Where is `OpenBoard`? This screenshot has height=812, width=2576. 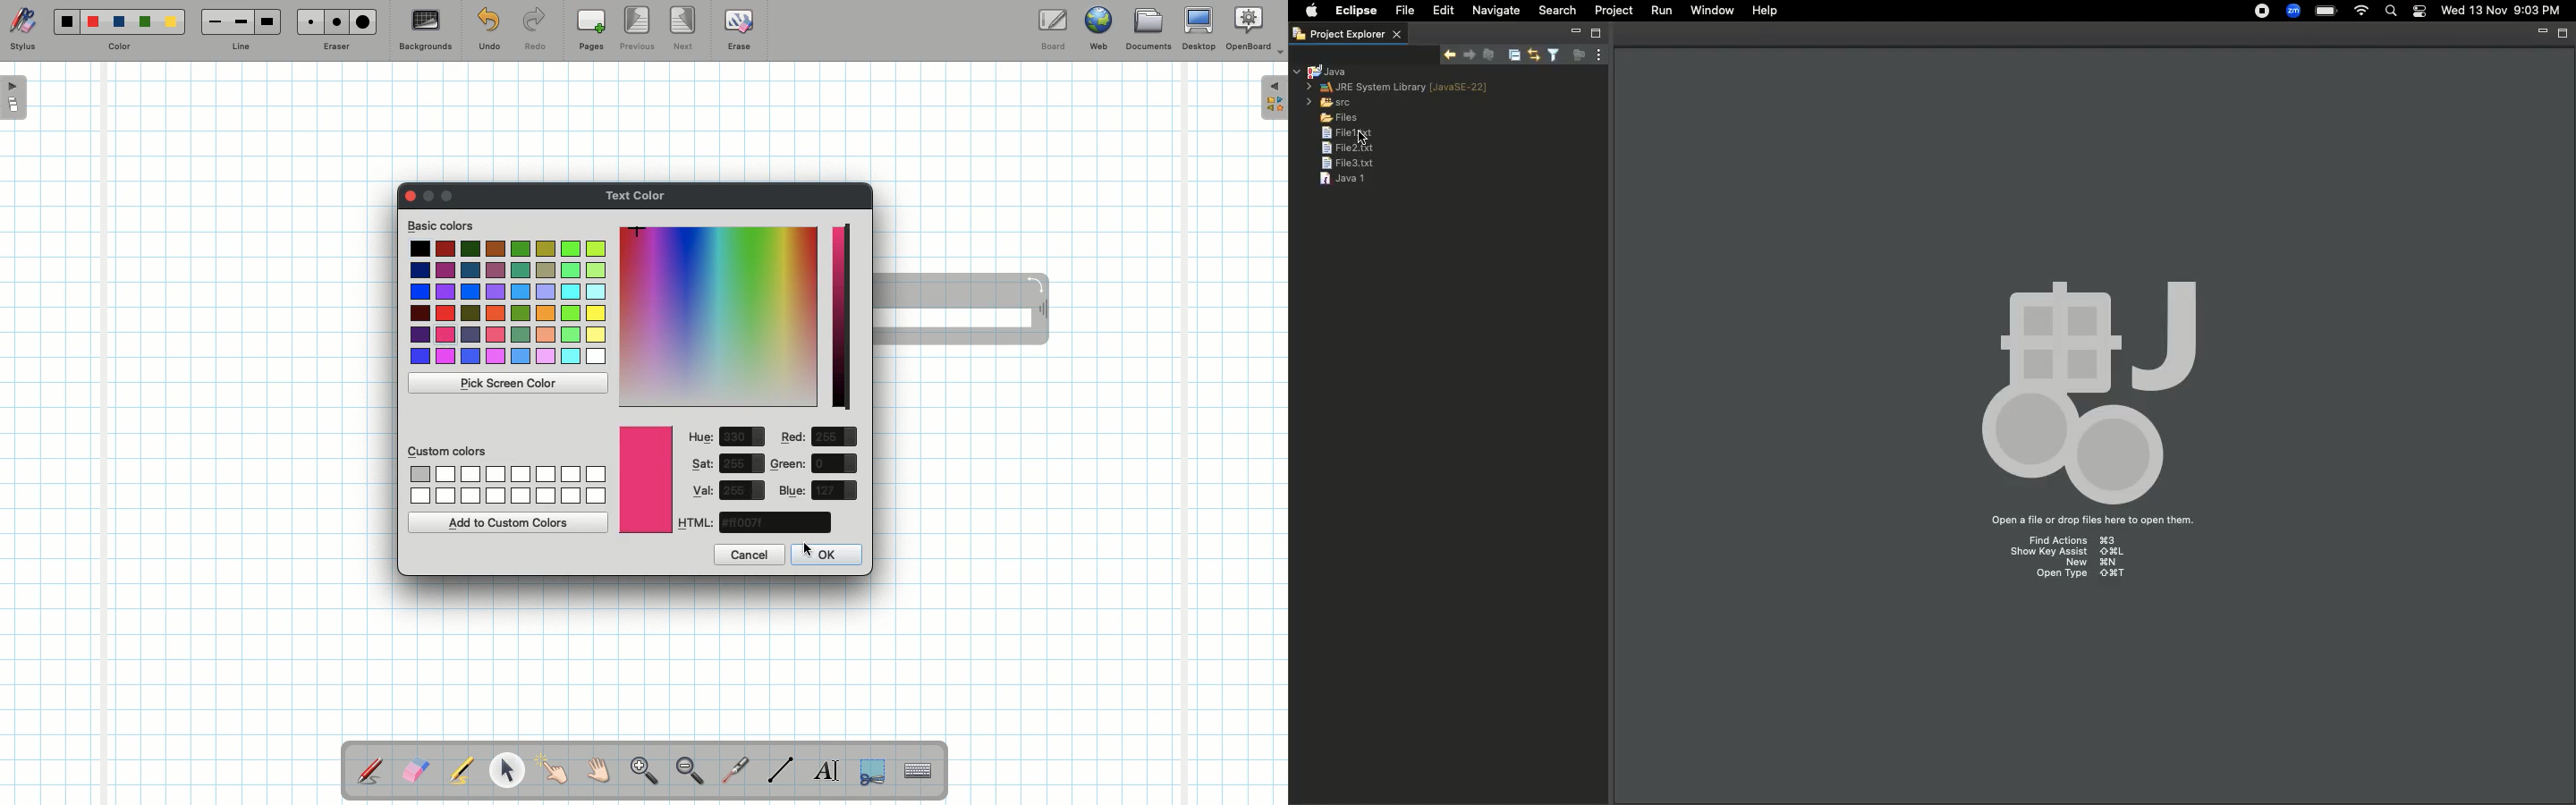
OpenBoard is located at coordinates (1255, 29).